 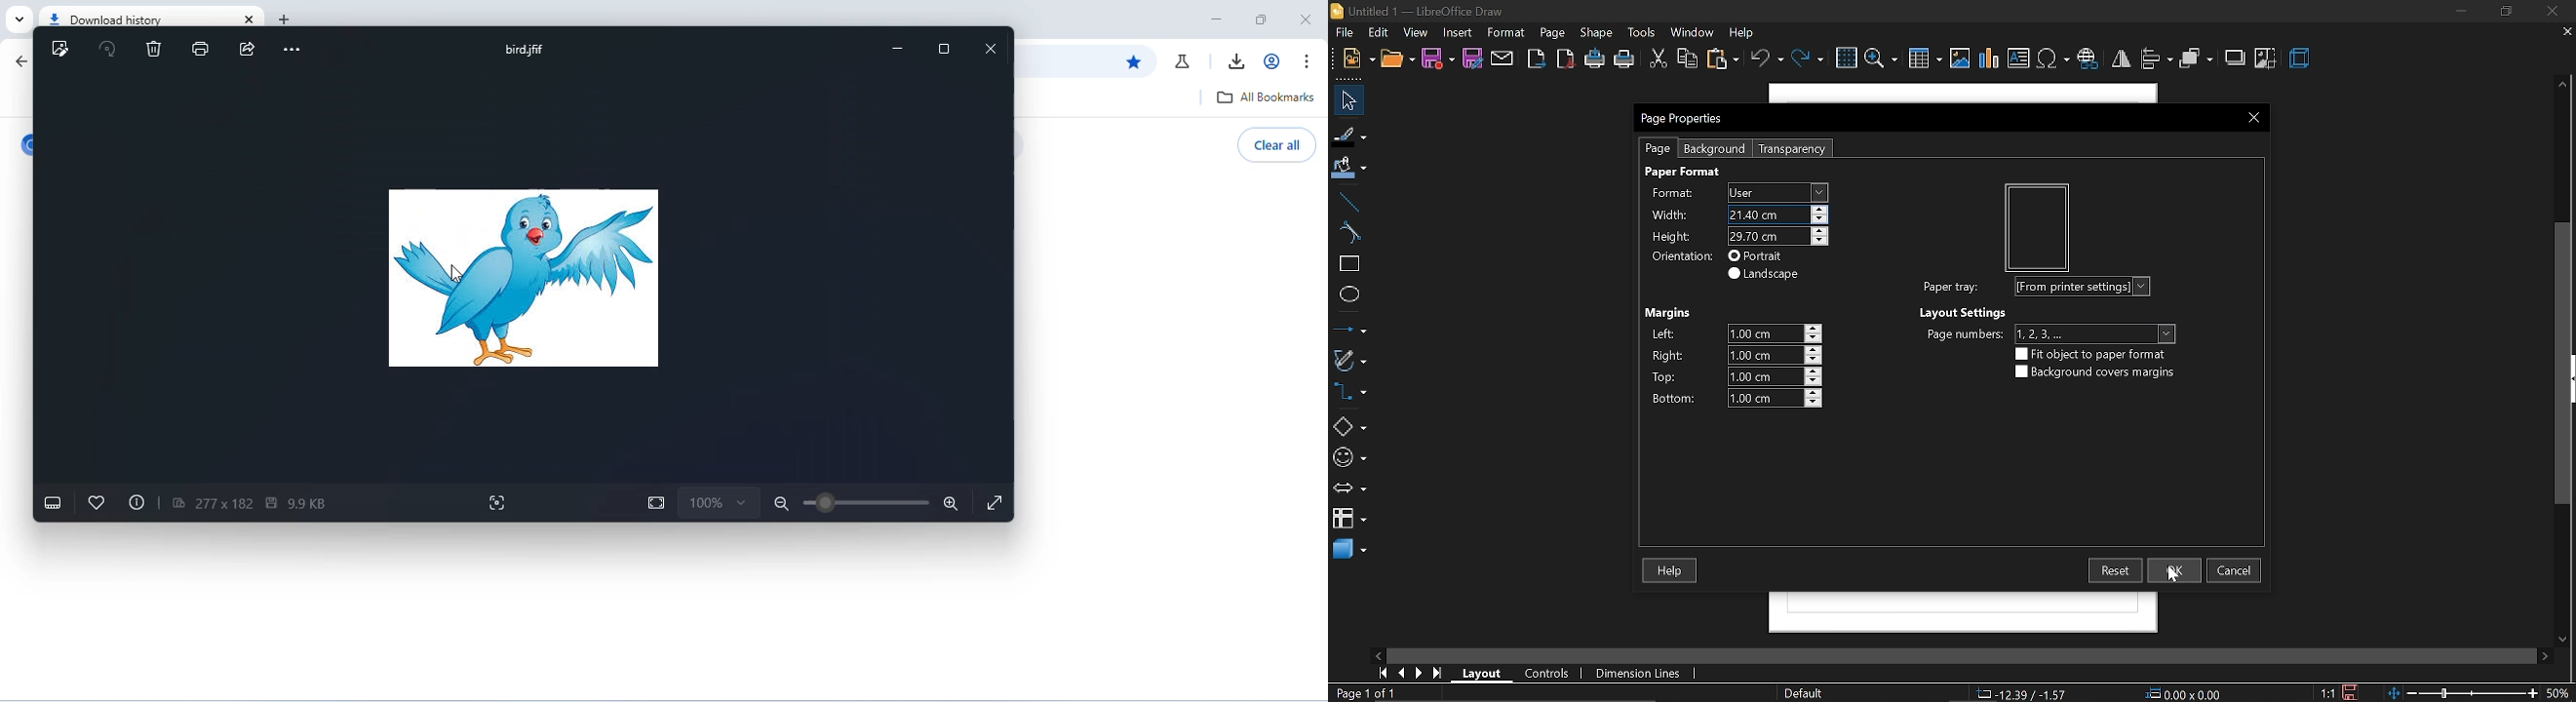 I want to click on insert table, so click(x=1924, y=59).